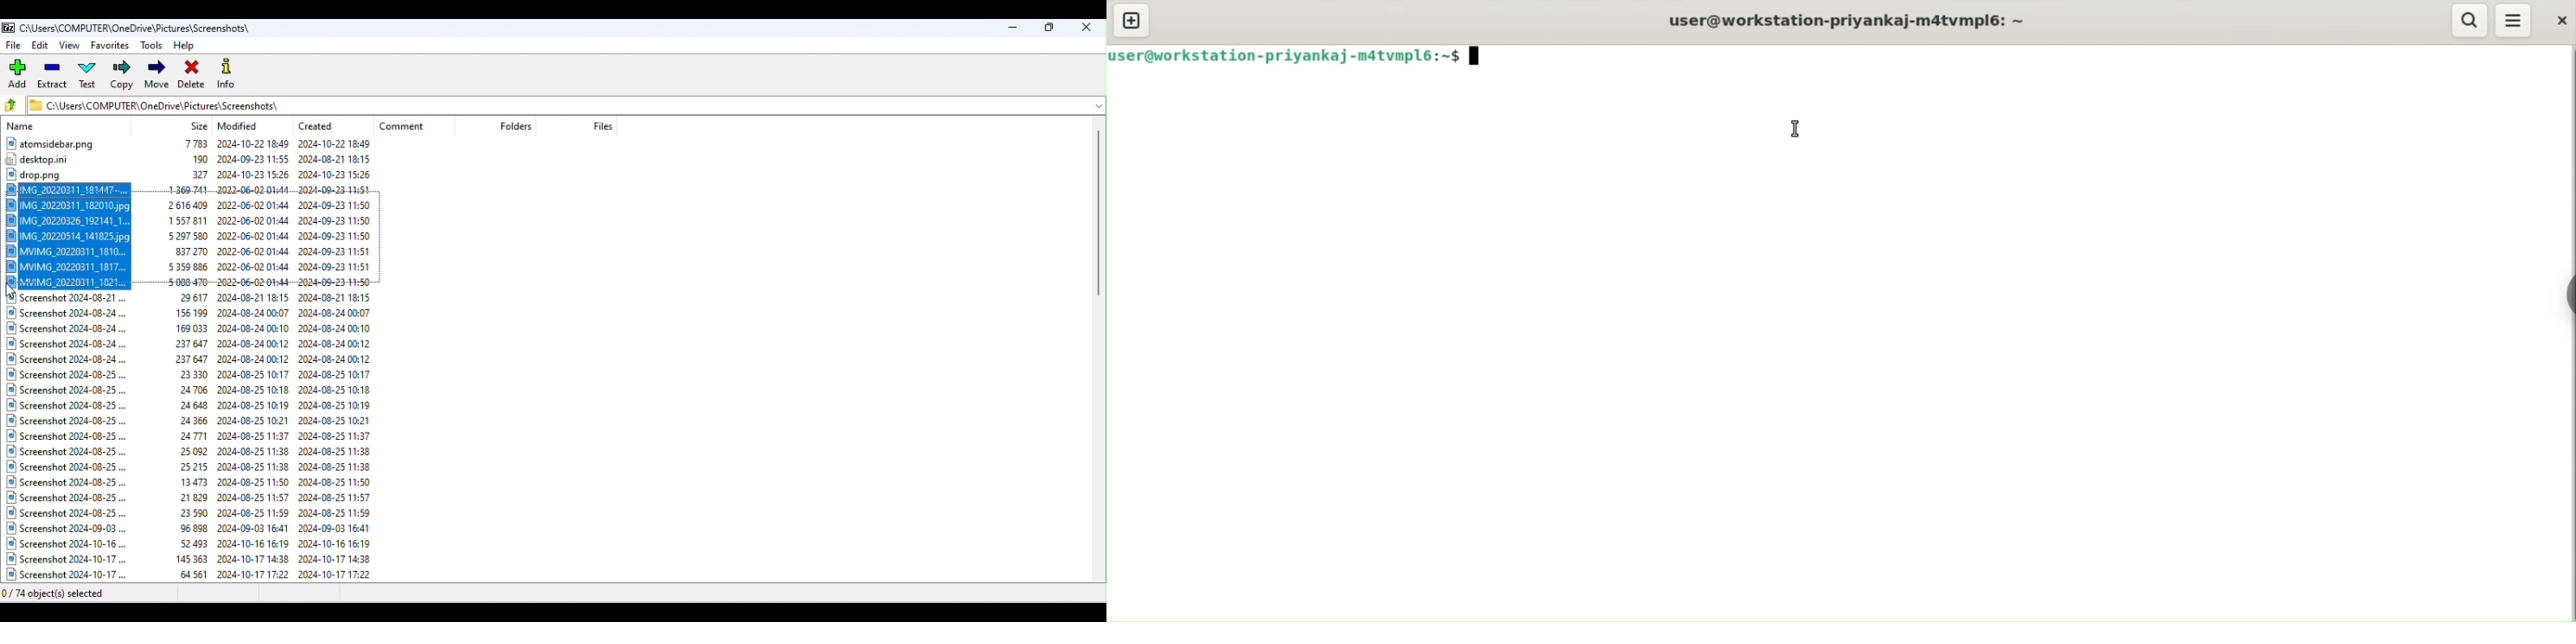 The height and width of the screenshot is (644, 2576). What do you see at coordinates (123, 76) in the screenshot?
I see `Copy` at bounding box center [123, 76].